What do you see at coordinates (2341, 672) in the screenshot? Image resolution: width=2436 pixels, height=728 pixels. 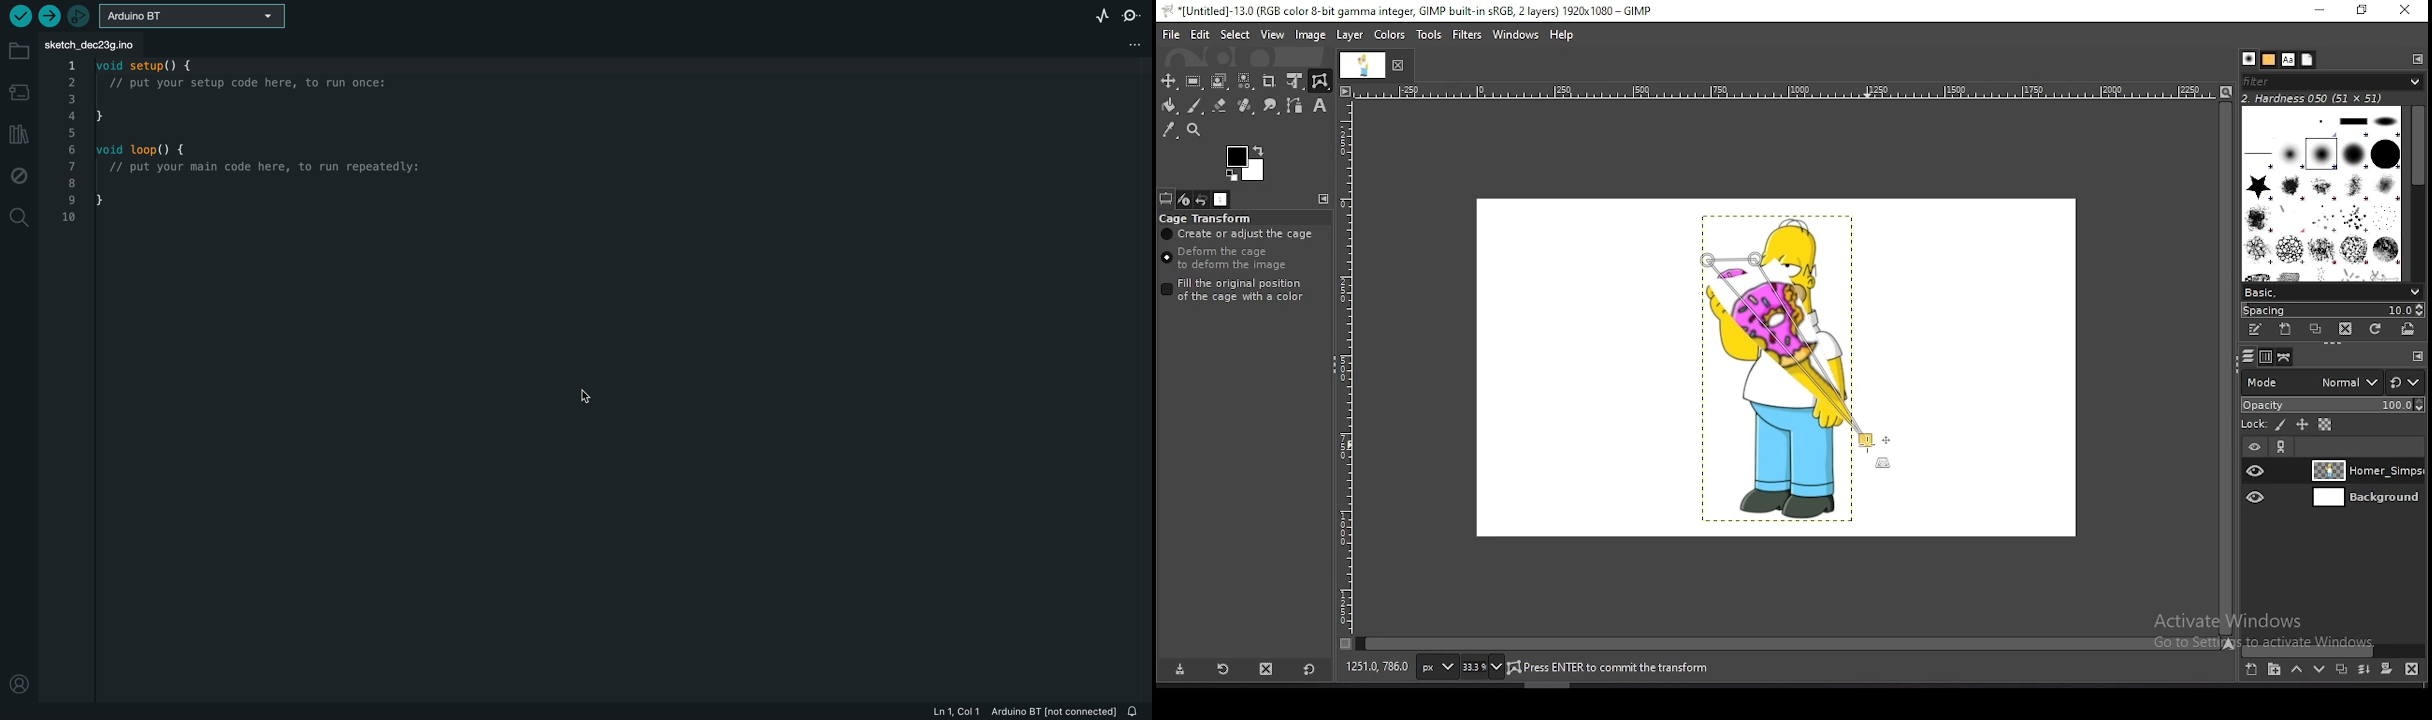 I see `duplicate layer` at bounding box center [2341, 672].